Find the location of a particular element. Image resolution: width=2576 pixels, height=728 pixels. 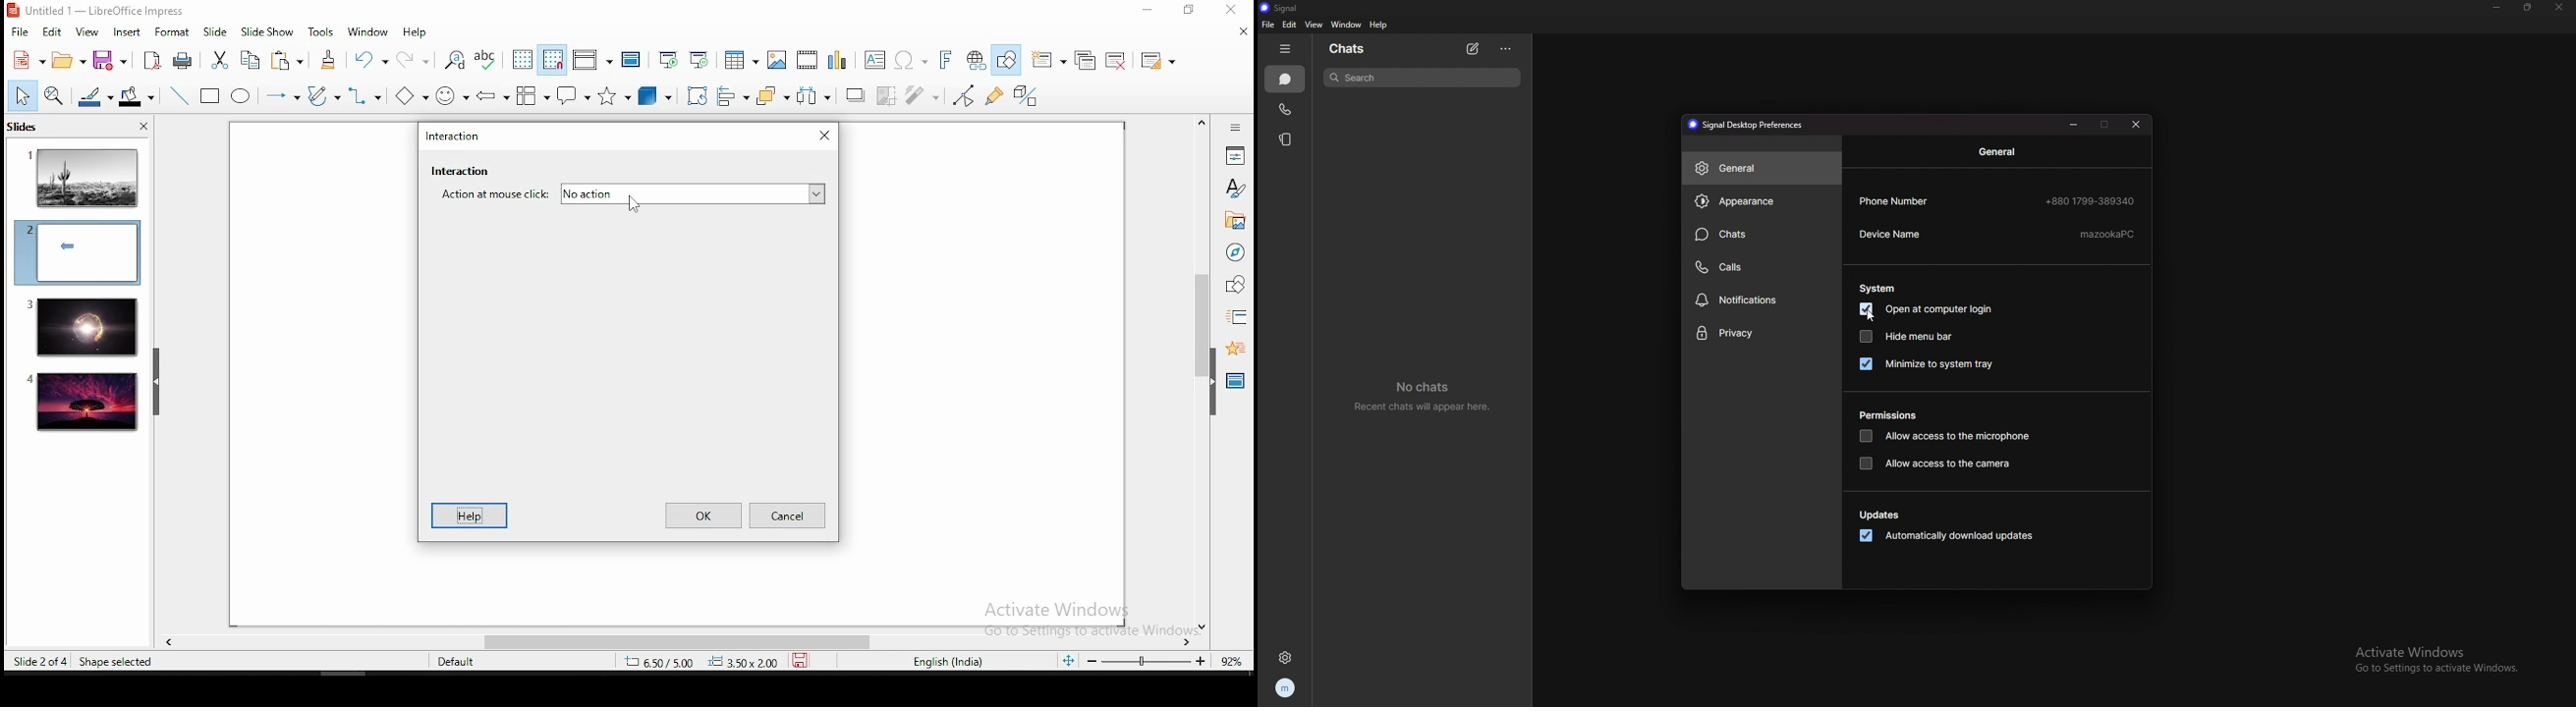

slide layout is located at coordinates (1155, 61).